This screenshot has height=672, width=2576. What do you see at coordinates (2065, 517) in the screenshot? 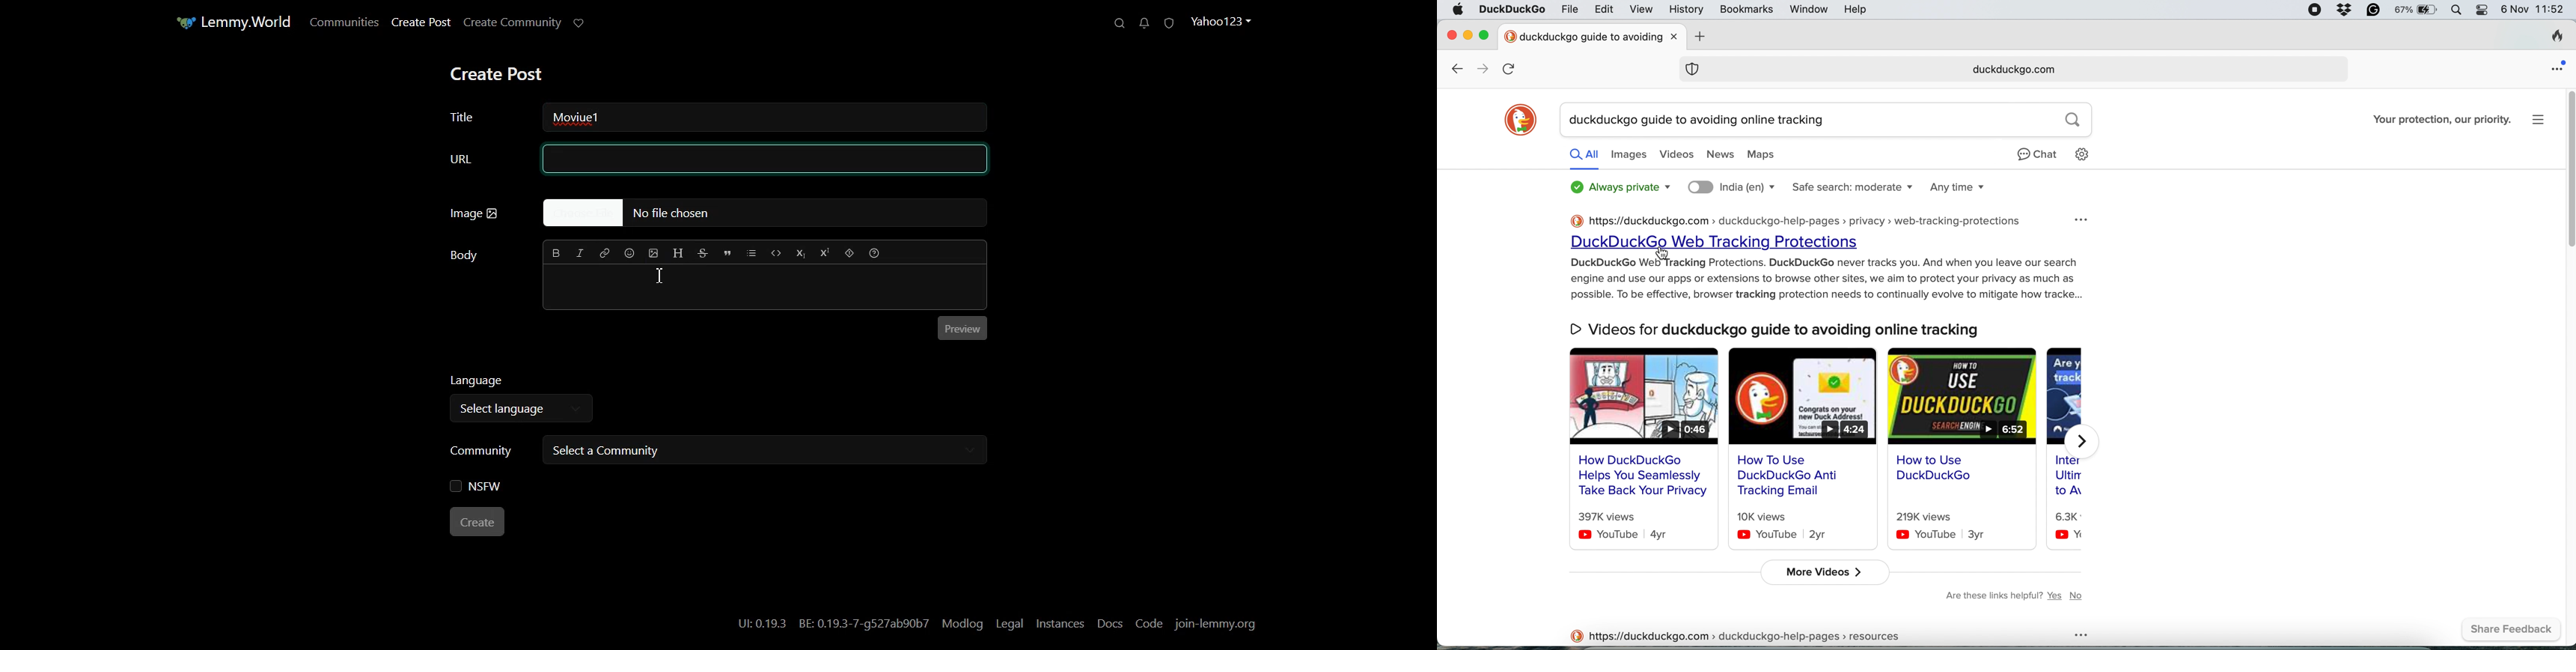
I see `6.3k` at bounding box center [2065, 517].